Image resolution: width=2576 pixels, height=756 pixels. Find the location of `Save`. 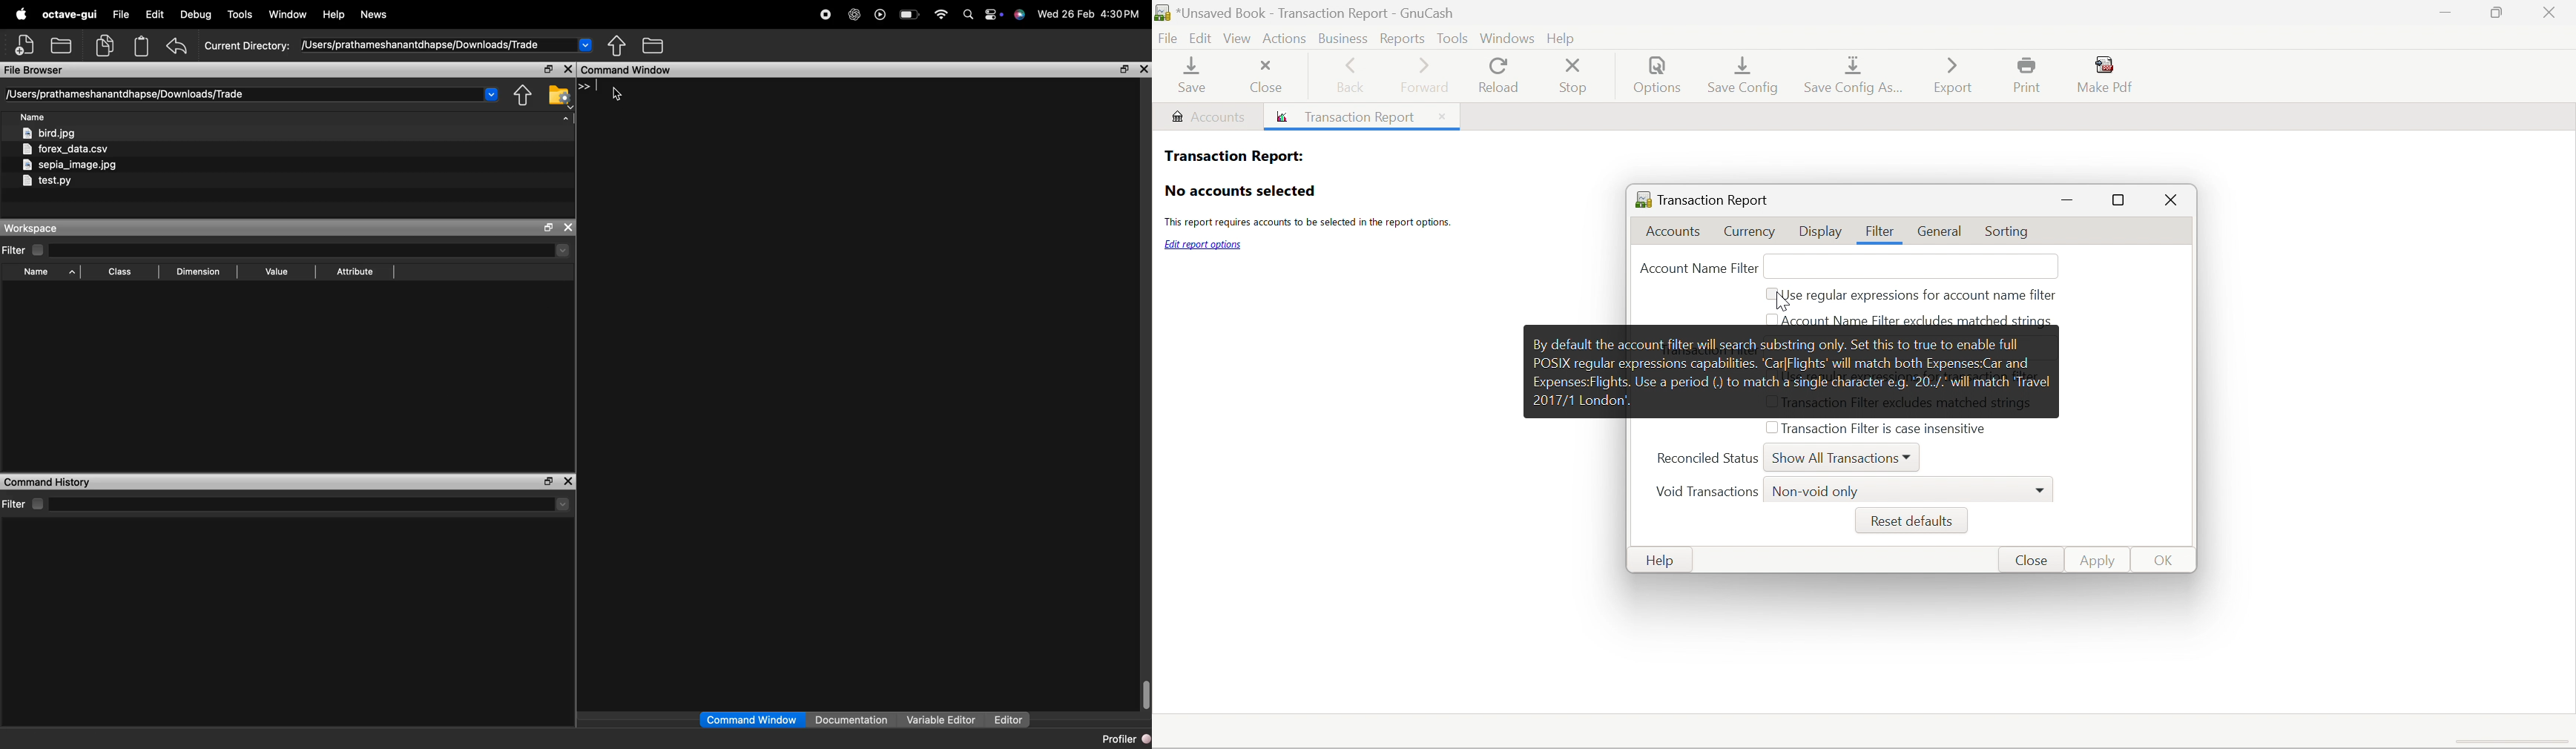

Save is located at coordinates (1189, 77).